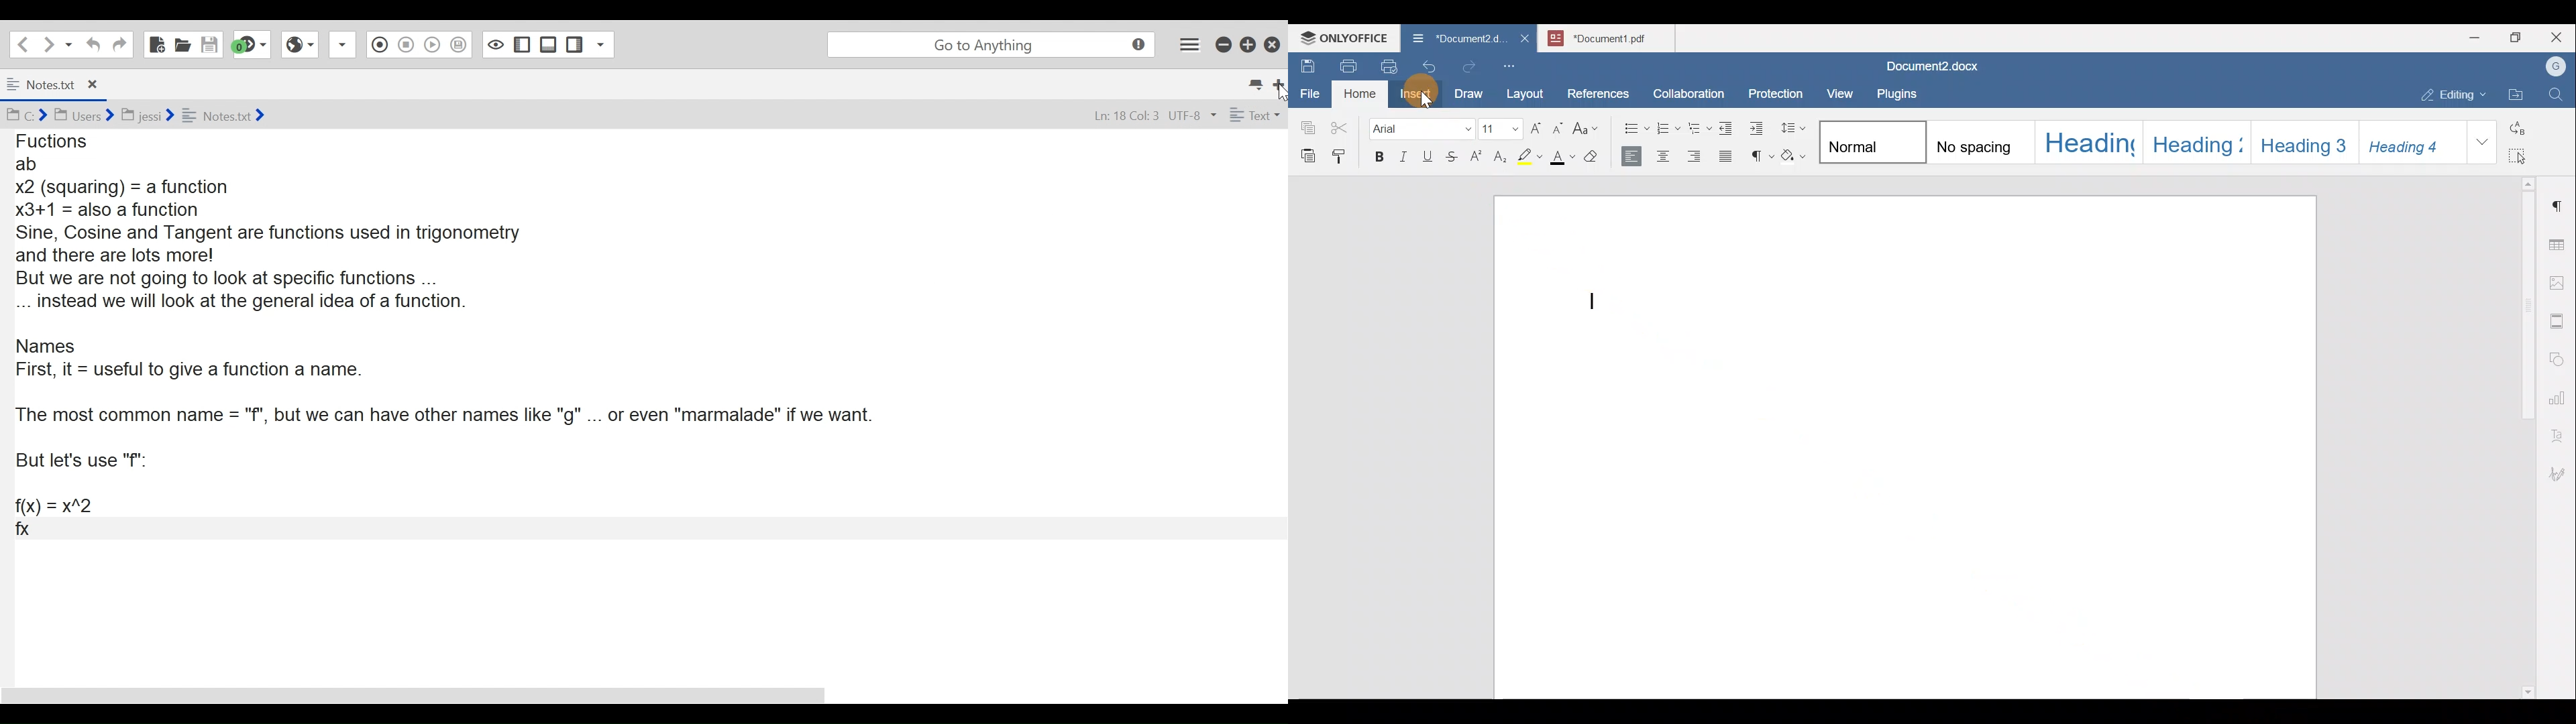 This screenshot has width=2576, height=728. Describe the element at coordinates (1424, 126) in the screenshot. I see `Font name` at that location.